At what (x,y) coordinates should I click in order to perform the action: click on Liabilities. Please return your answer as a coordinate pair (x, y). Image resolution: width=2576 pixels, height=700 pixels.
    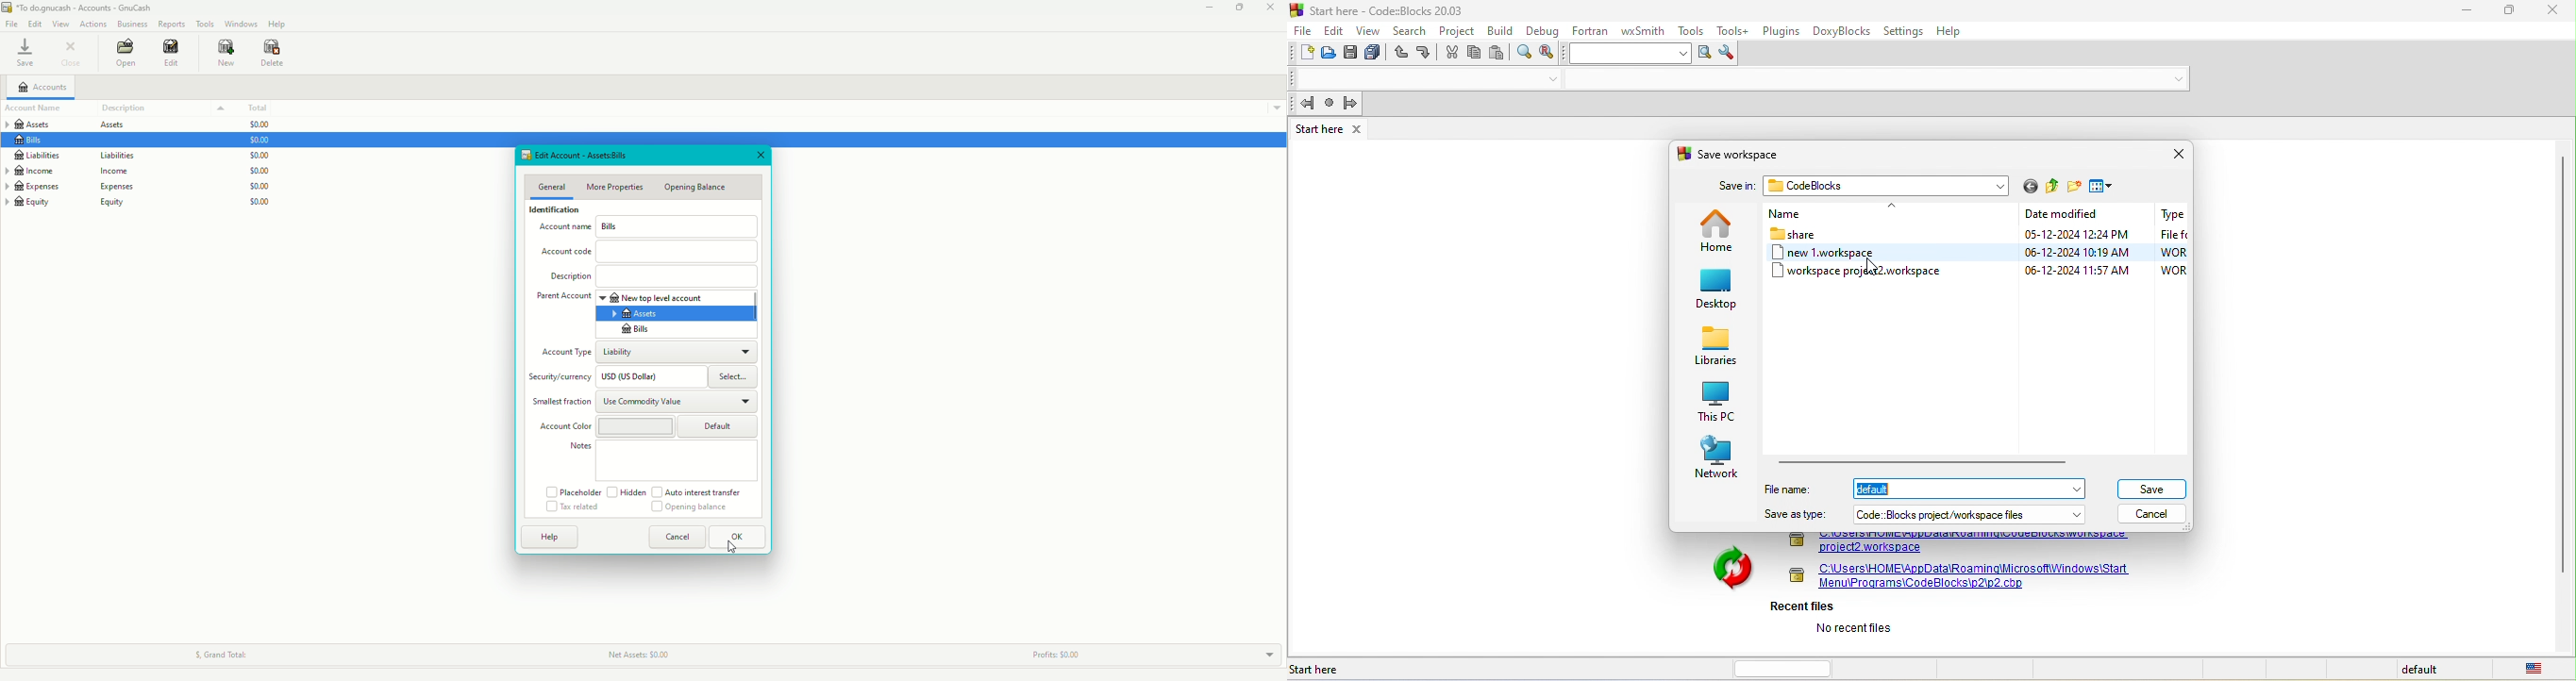
    Looking at the image, I should click on (103, 156).